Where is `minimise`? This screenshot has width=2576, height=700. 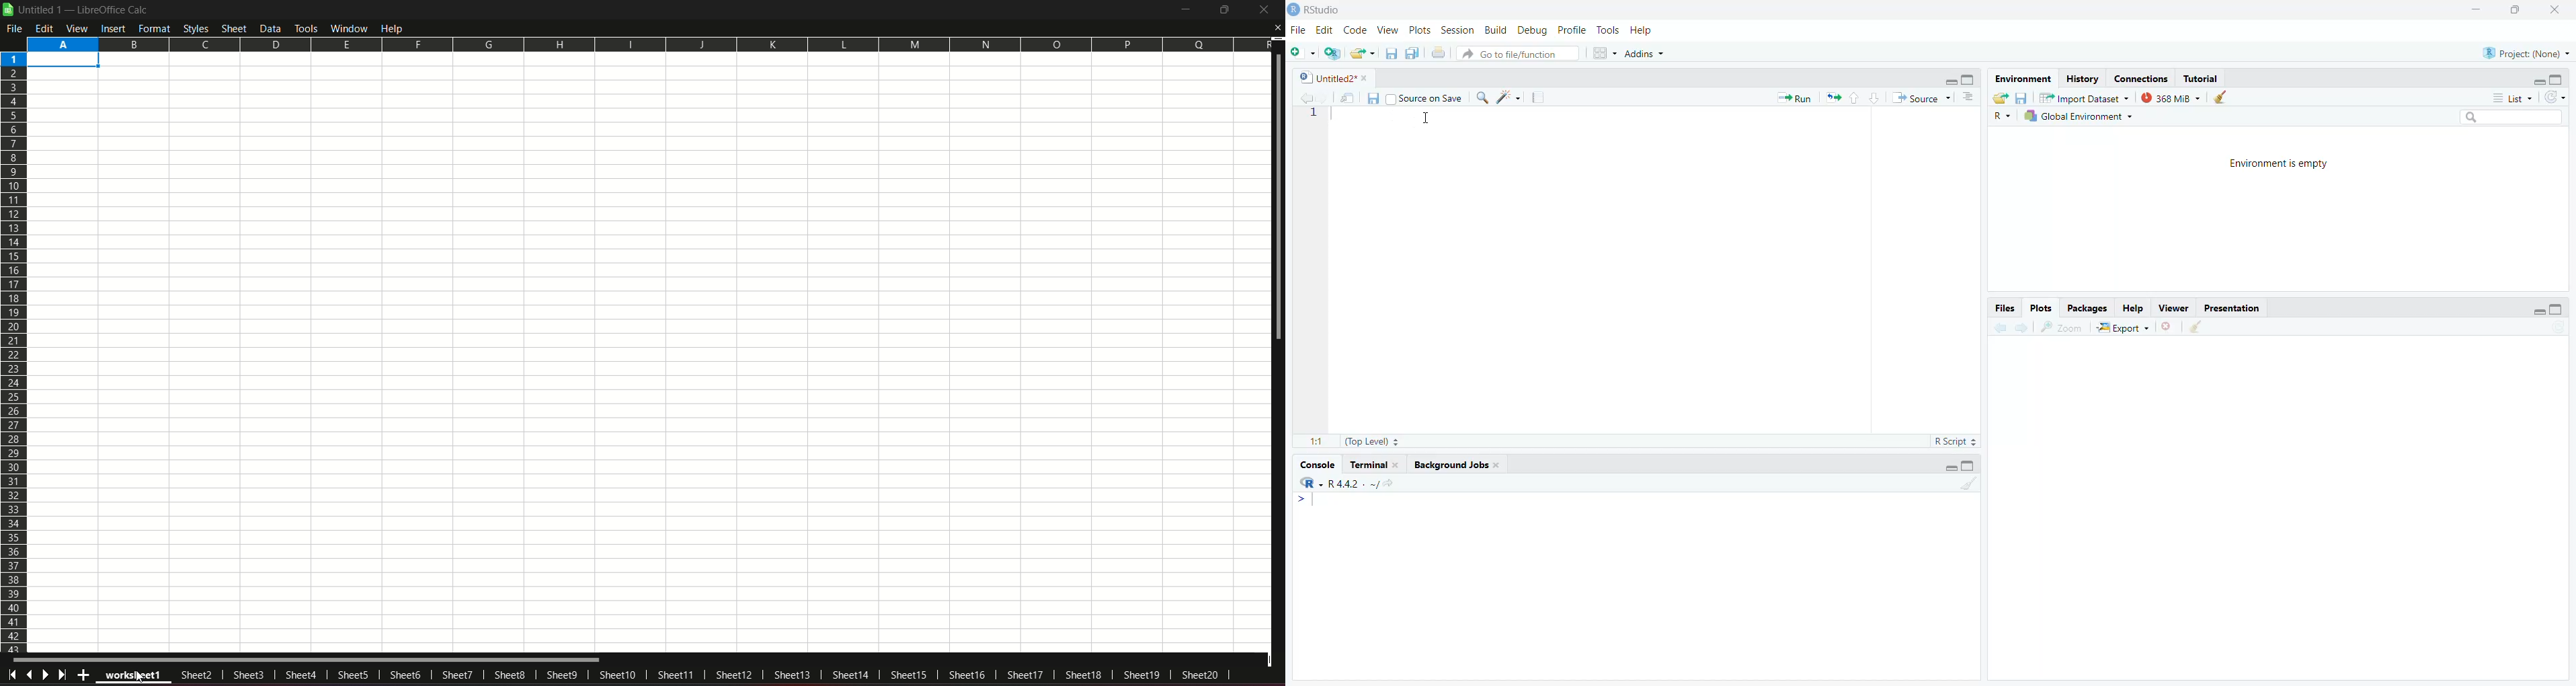 minimise is located at coordinates (2539, 311).